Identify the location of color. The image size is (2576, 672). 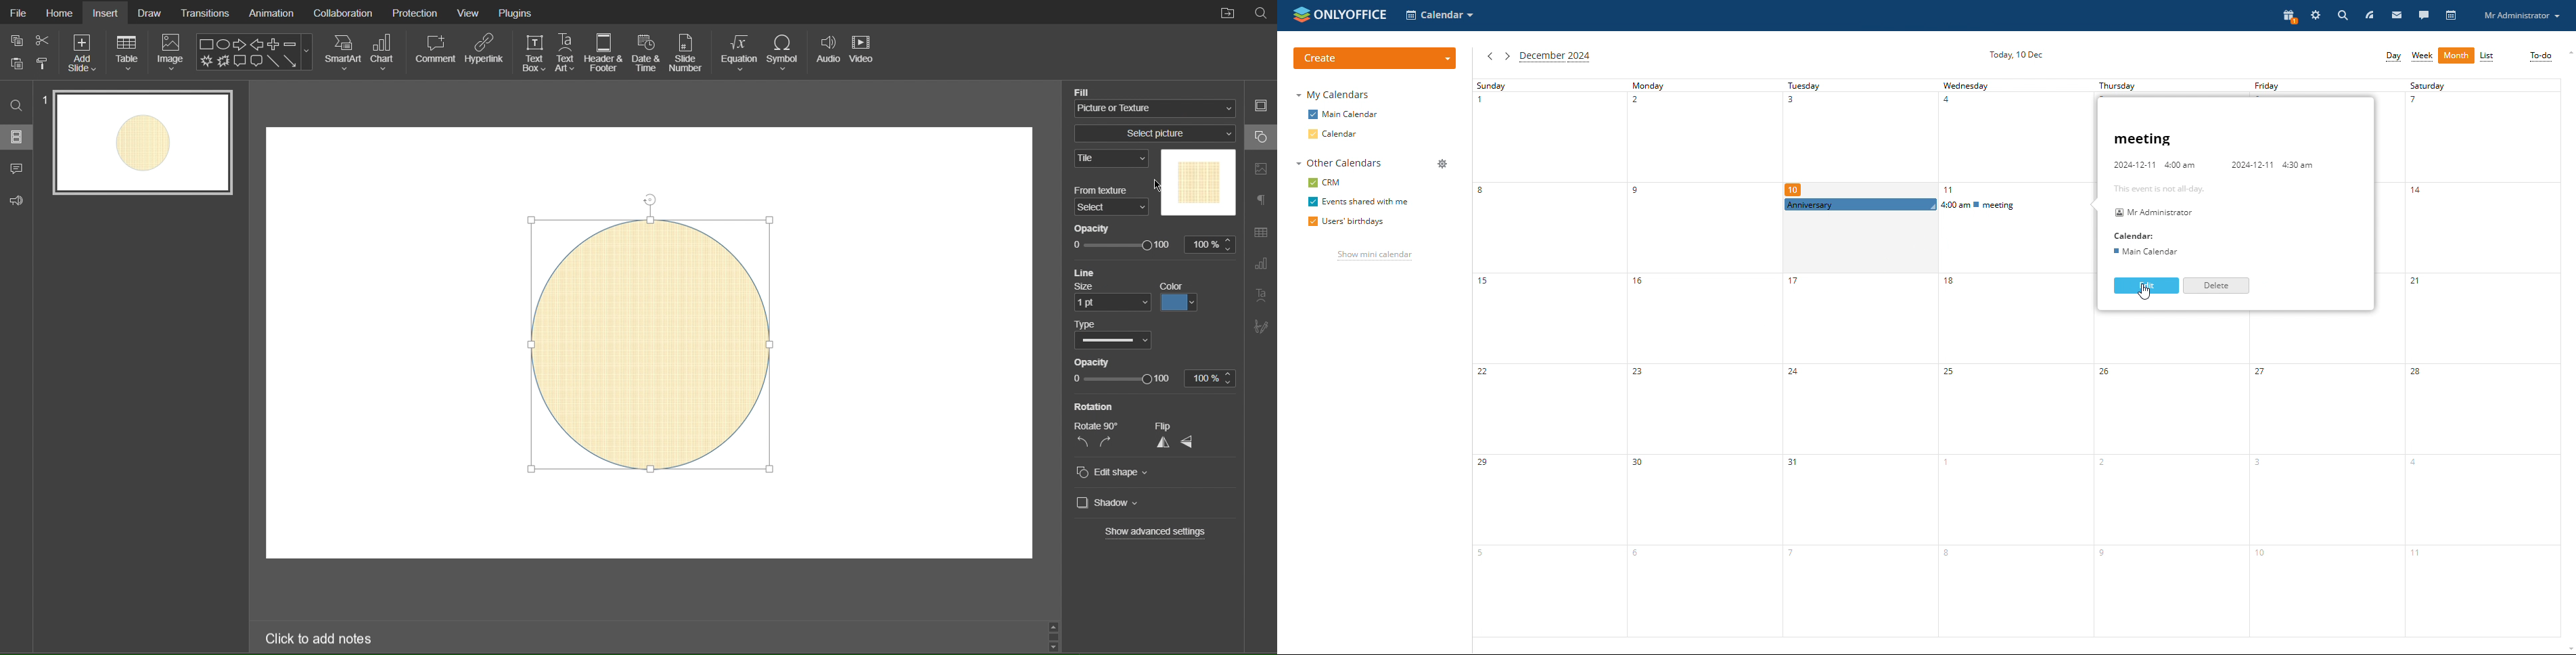
(1171, 284).